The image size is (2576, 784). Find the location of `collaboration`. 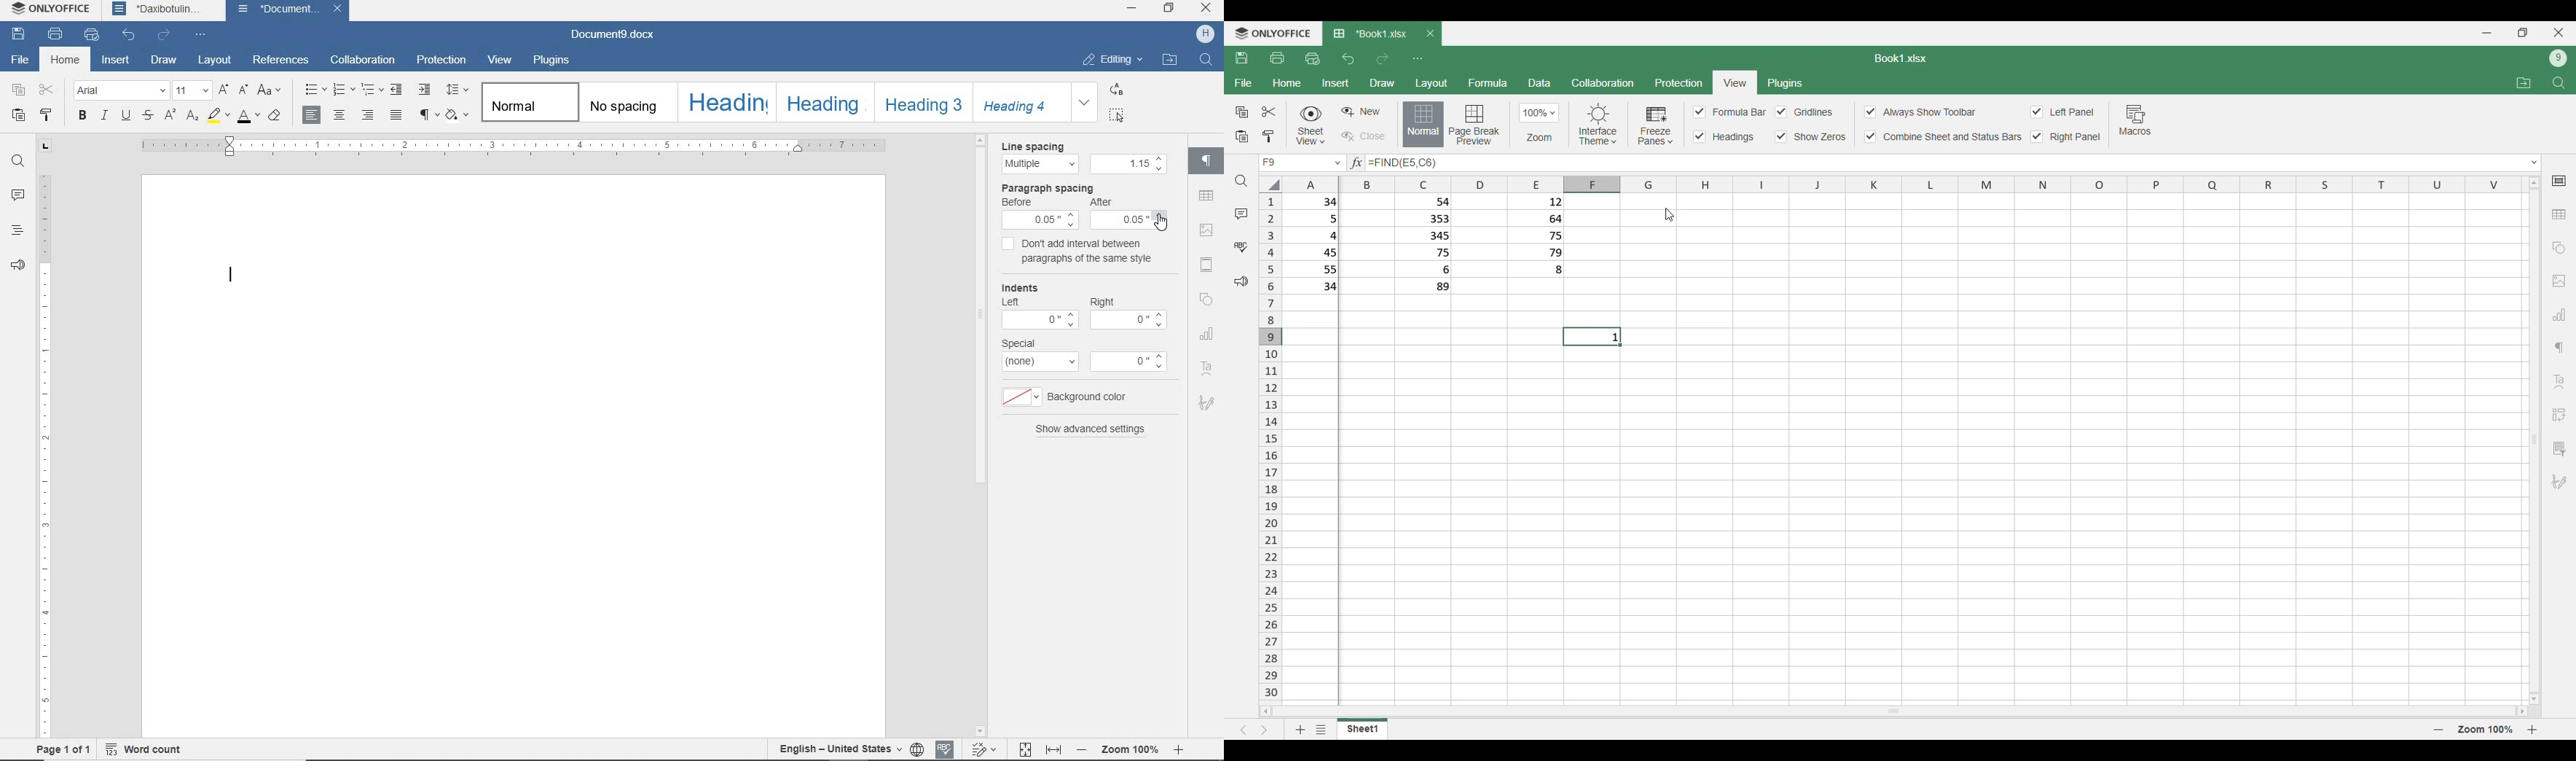

collaboration is located at coordinates (364, 61).